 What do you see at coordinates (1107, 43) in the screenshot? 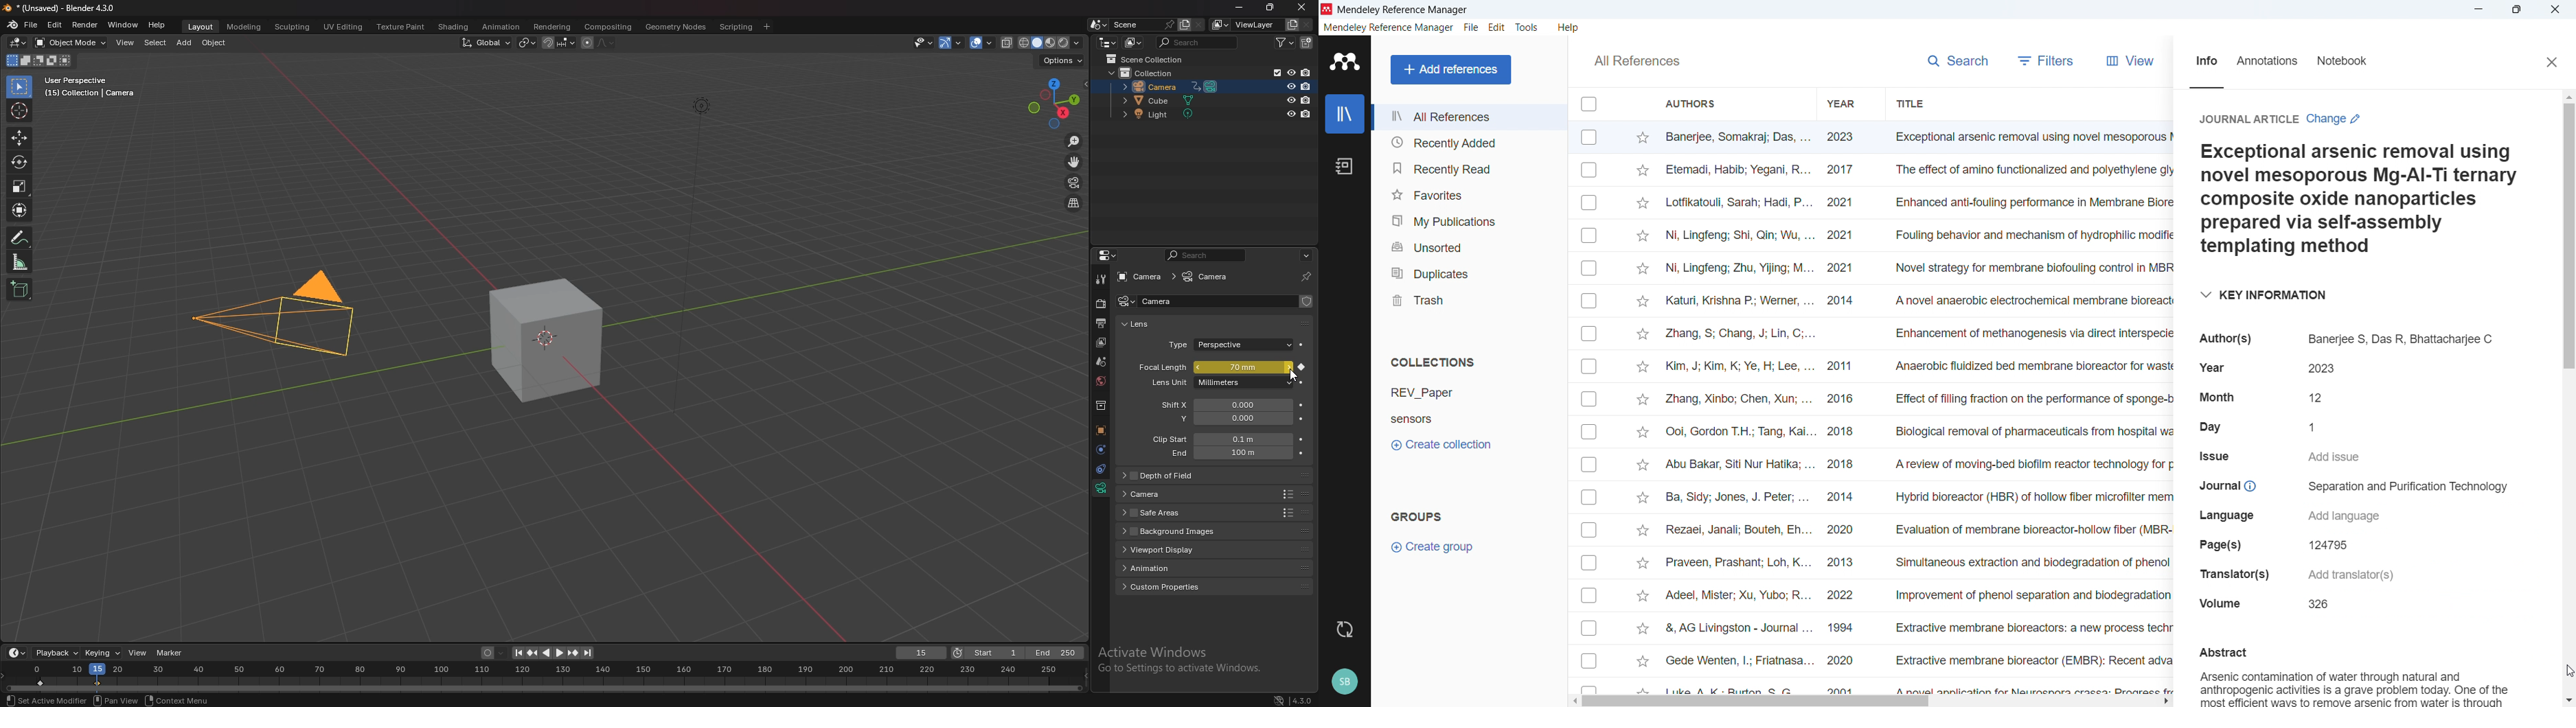
I see `editor type` at bounding box center [1107, 43].